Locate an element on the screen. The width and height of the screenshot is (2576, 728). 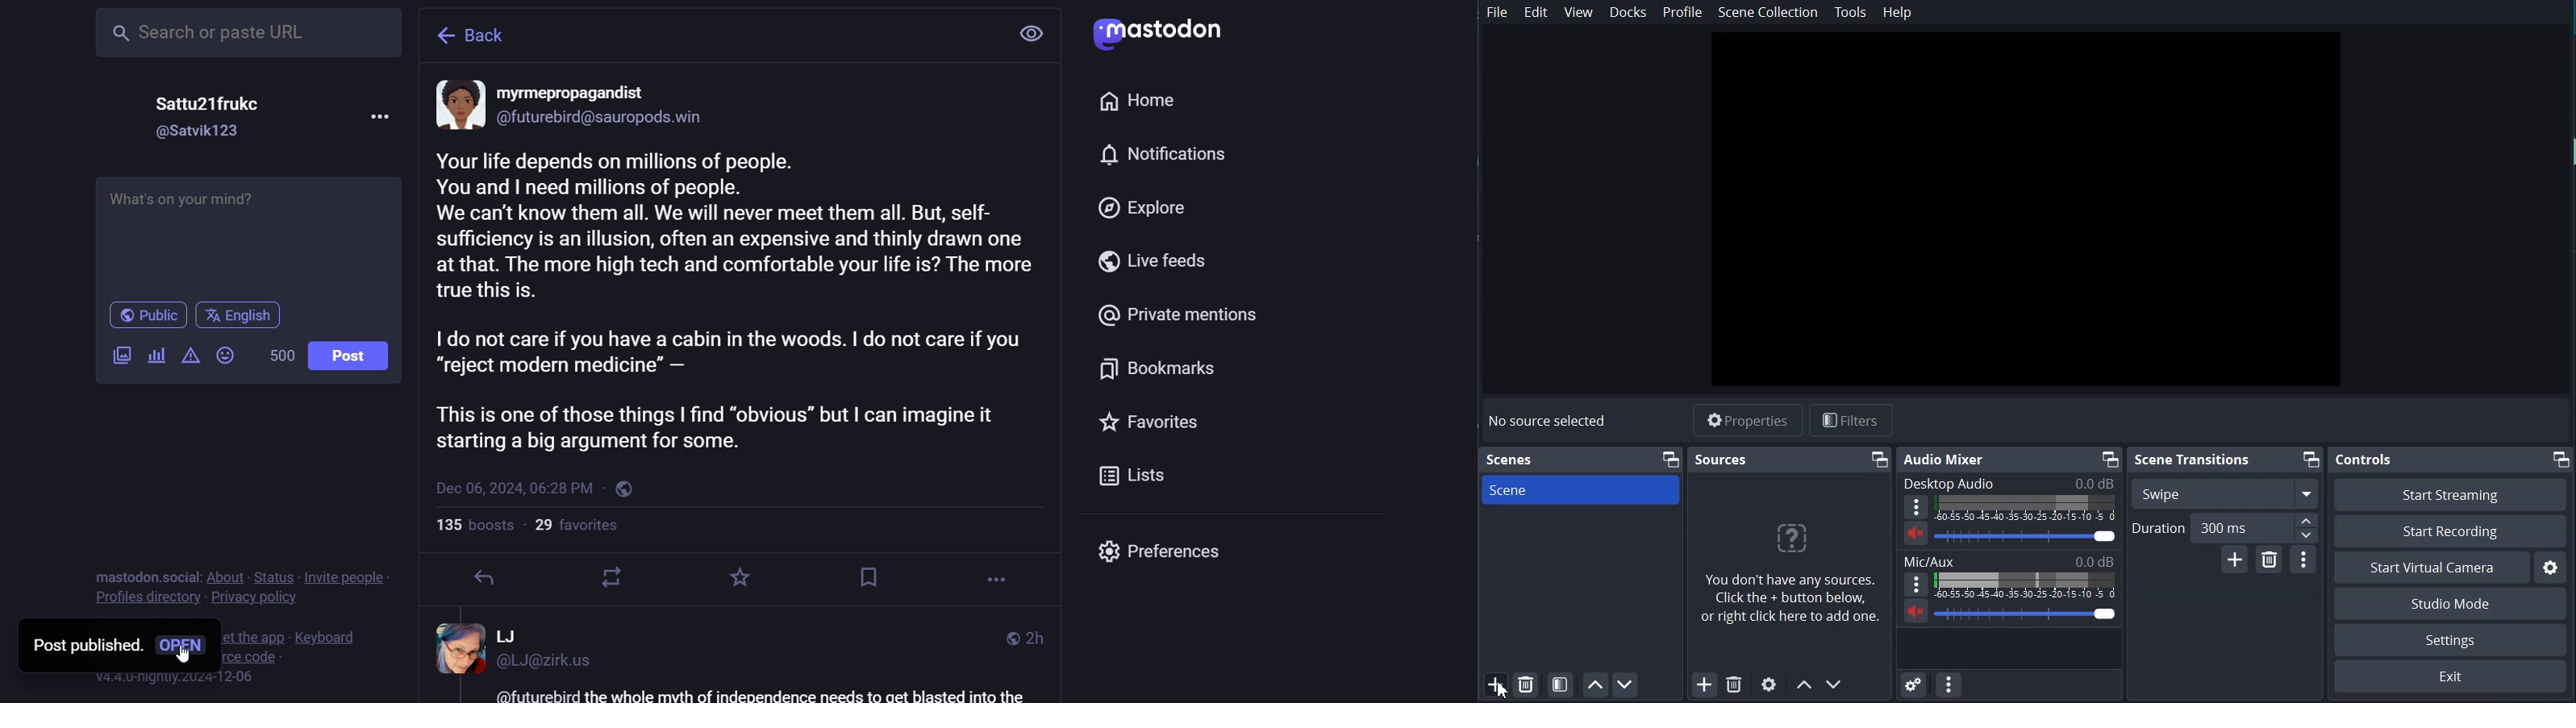
File preview window is located at coordinates (2025, 210).